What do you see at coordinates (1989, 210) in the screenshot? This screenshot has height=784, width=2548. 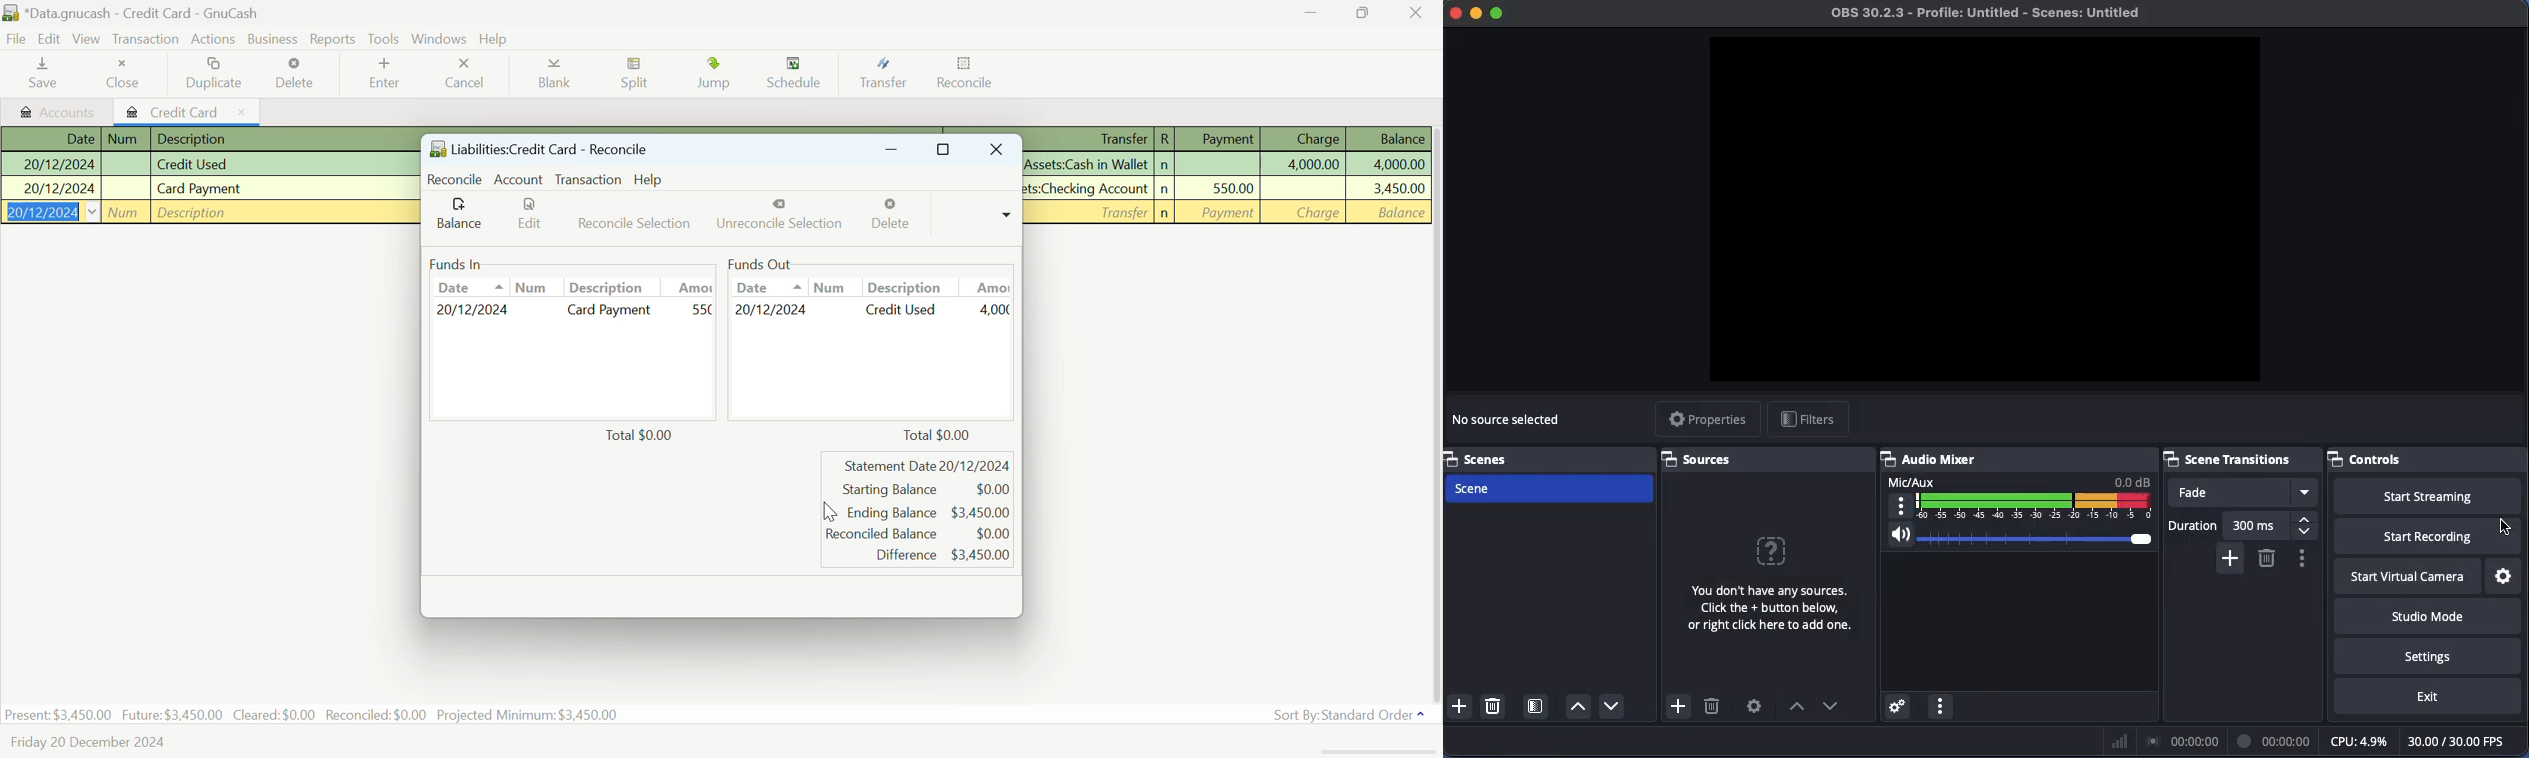 I see `Screen` at bounding box center [1989, 210].